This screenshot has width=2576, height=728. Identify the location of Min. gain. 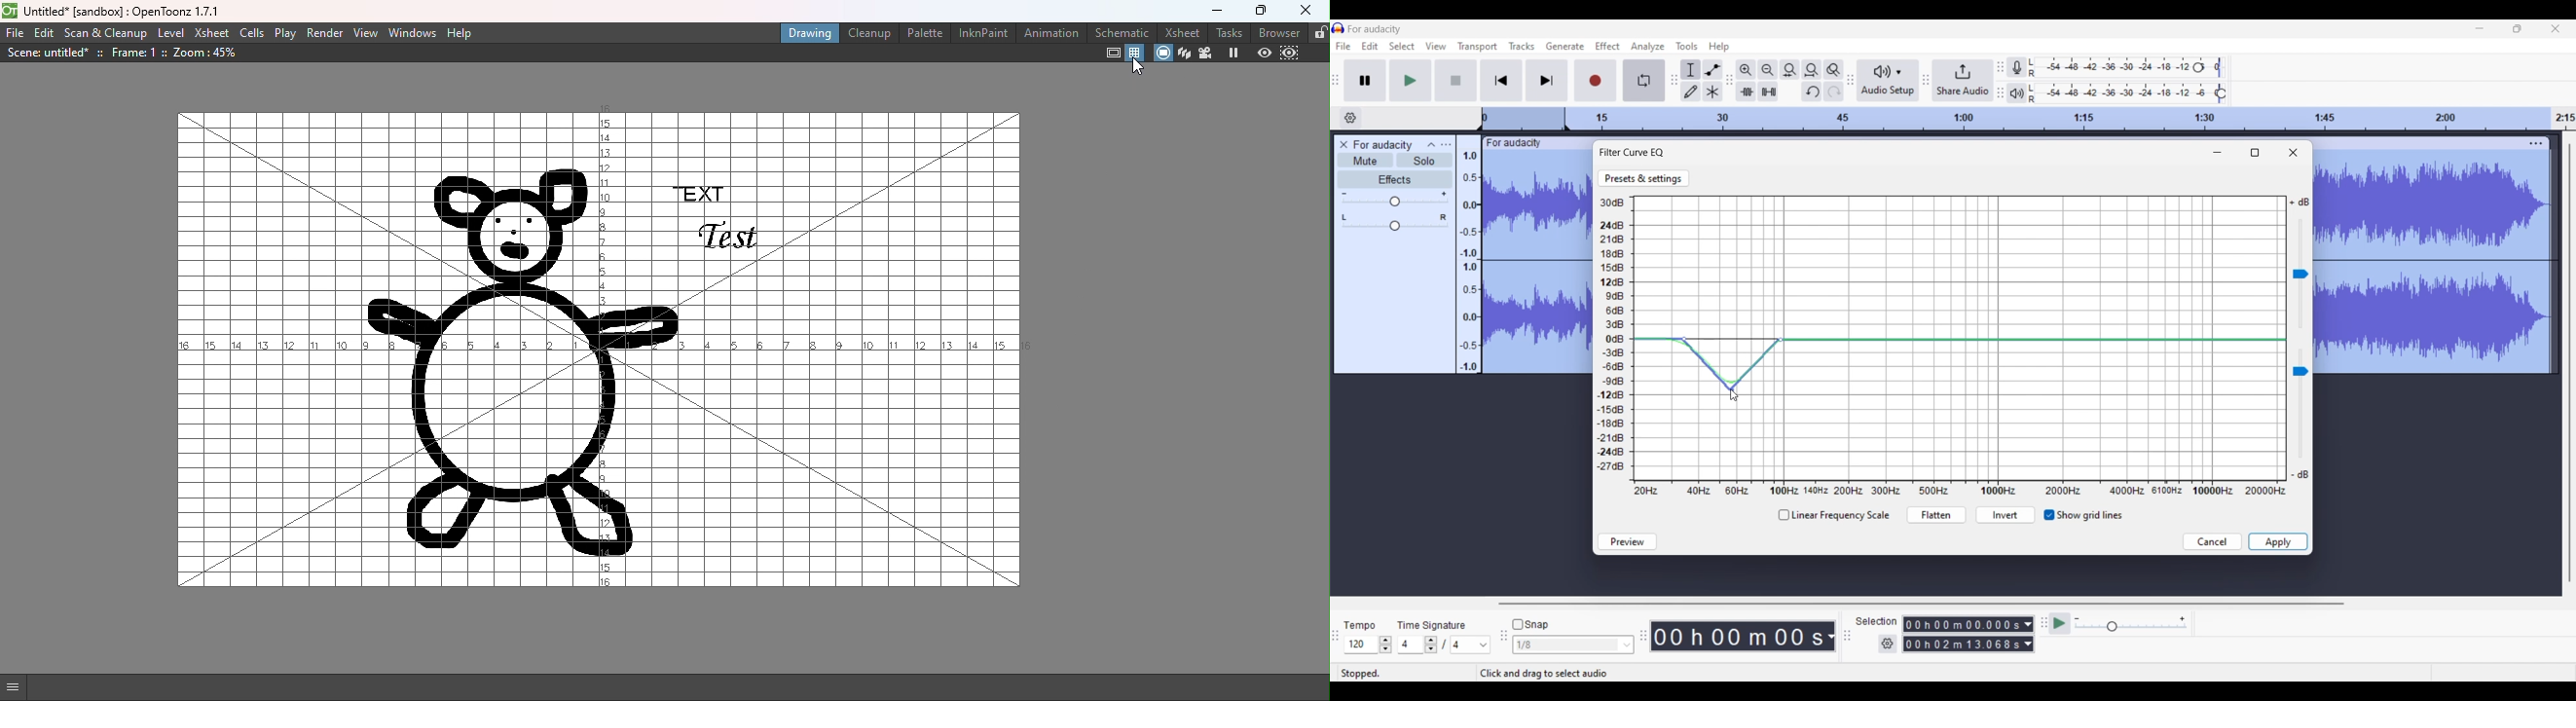
(1344, 193).